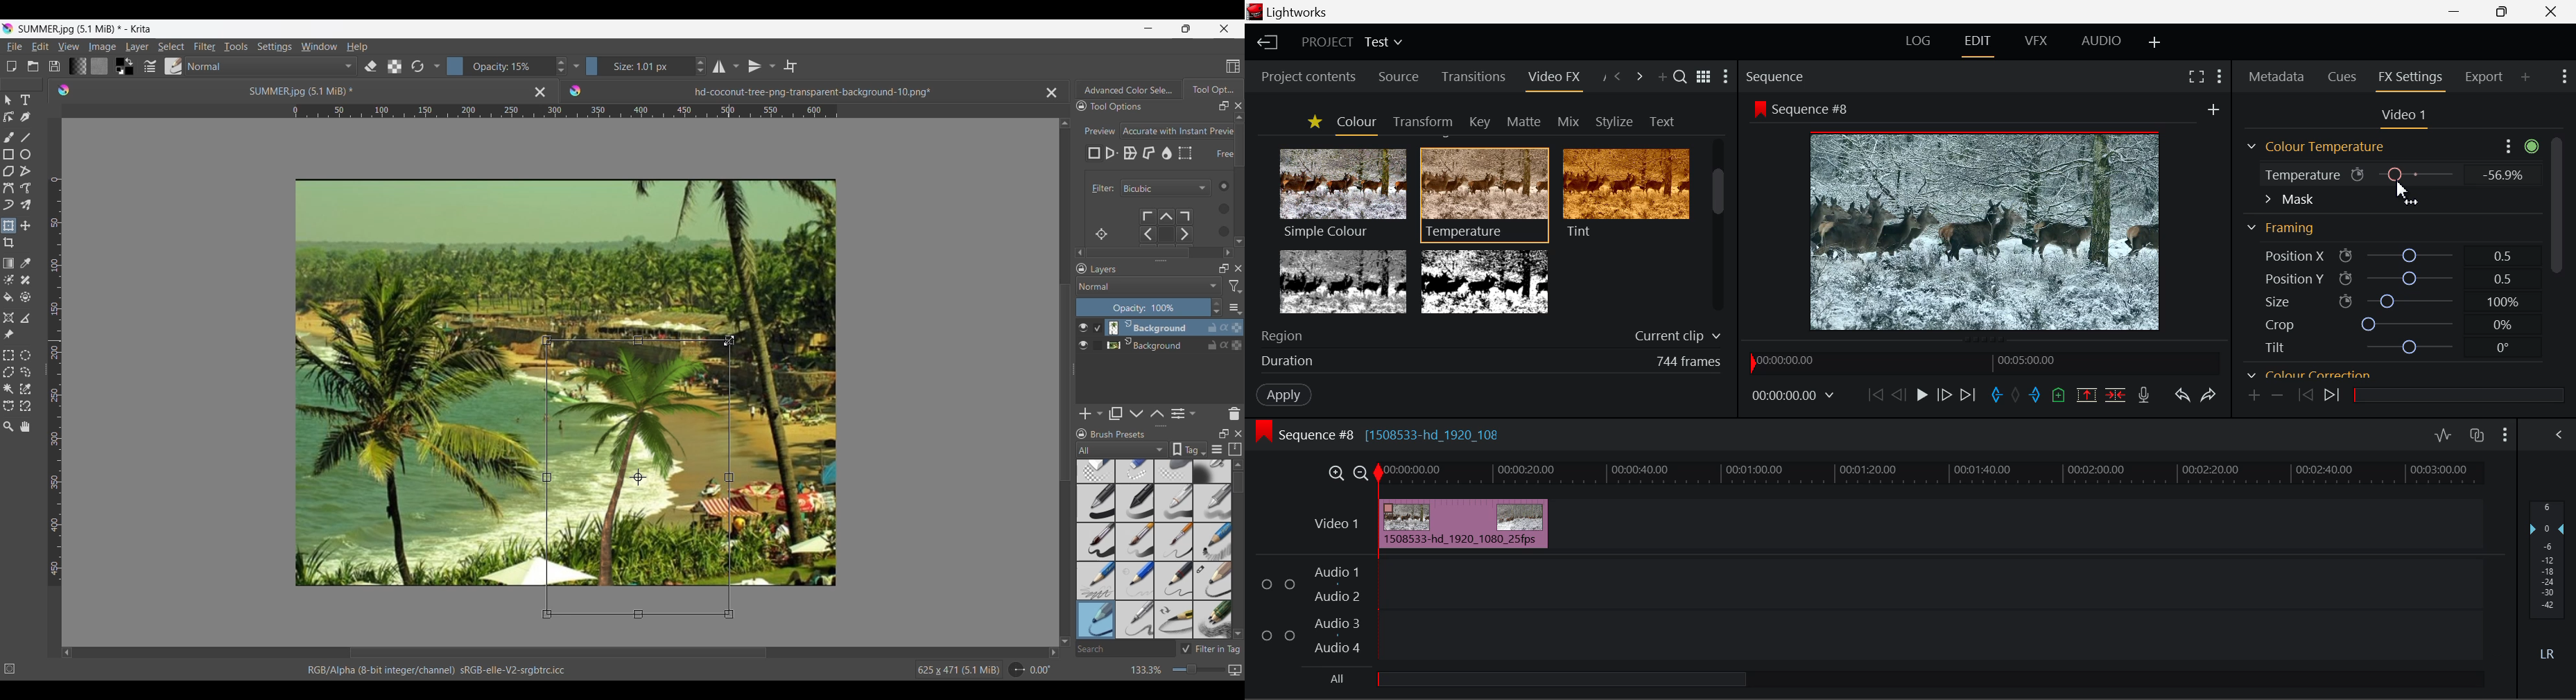  I want to click on Previous keyframe, so click(2301, 395).